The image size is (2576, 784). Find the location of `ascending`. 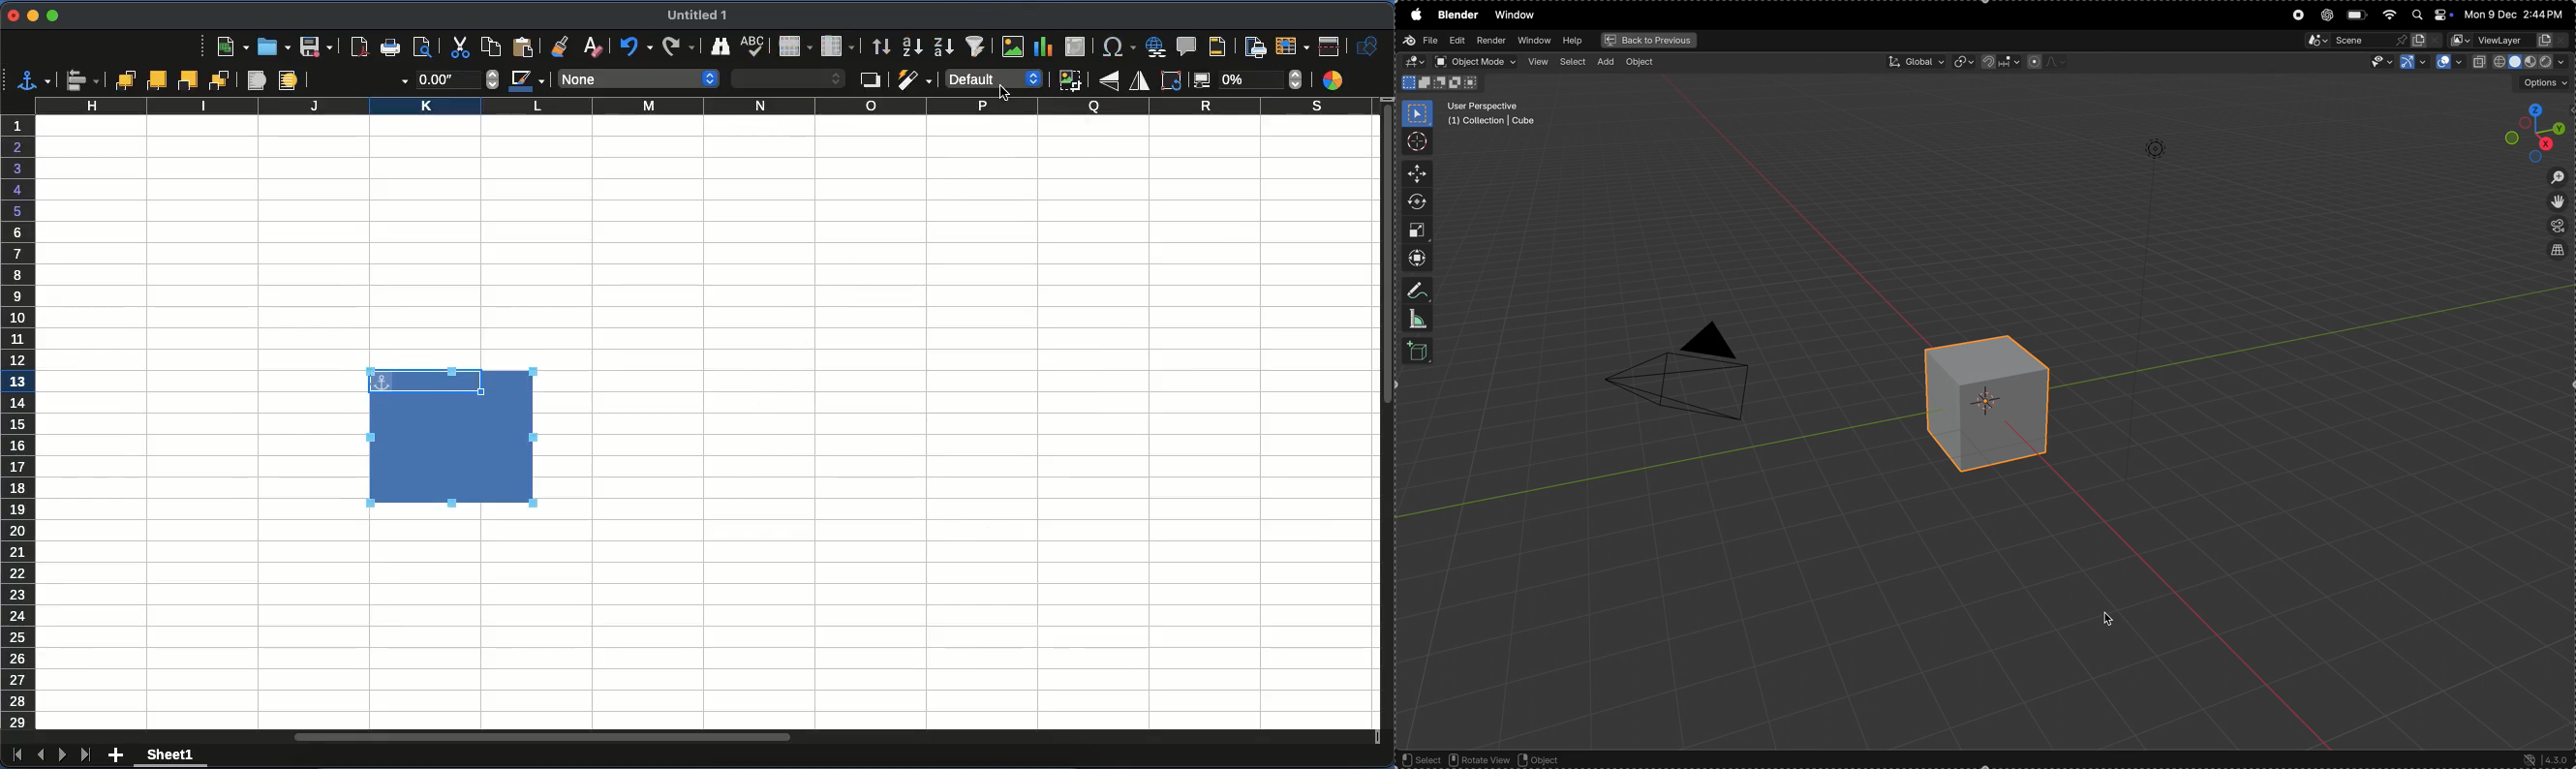

ascending is located at coordinates (910, 46).